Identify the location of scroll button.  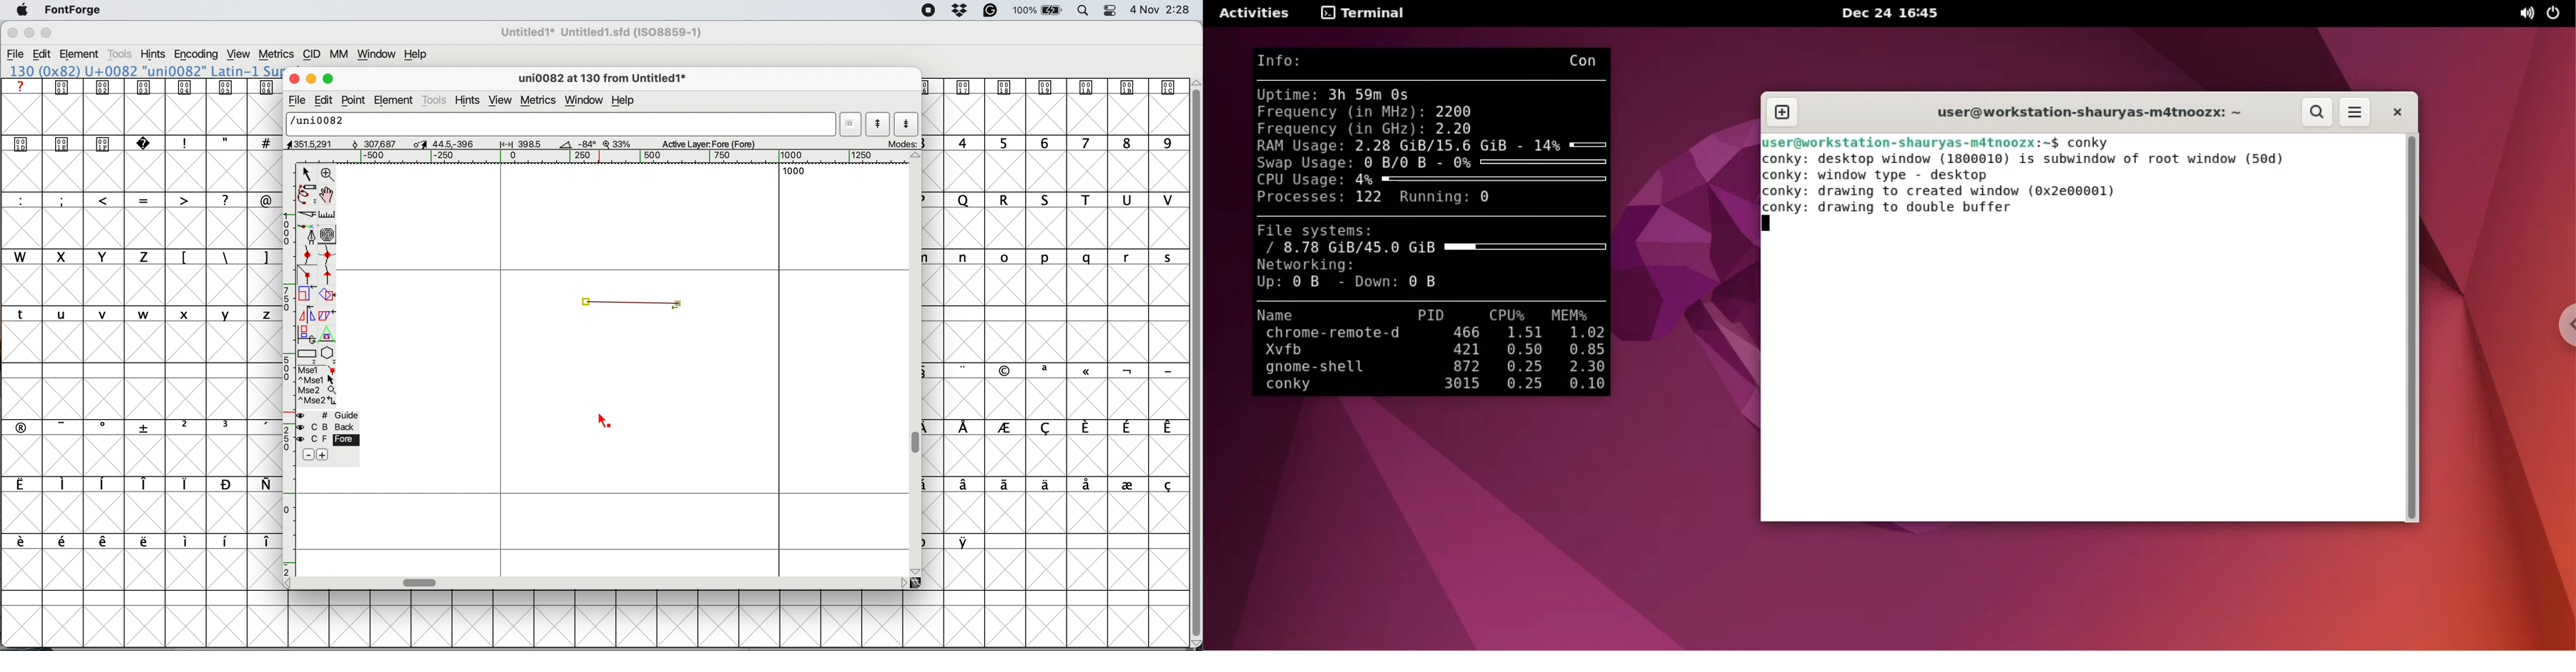
(904, 582).